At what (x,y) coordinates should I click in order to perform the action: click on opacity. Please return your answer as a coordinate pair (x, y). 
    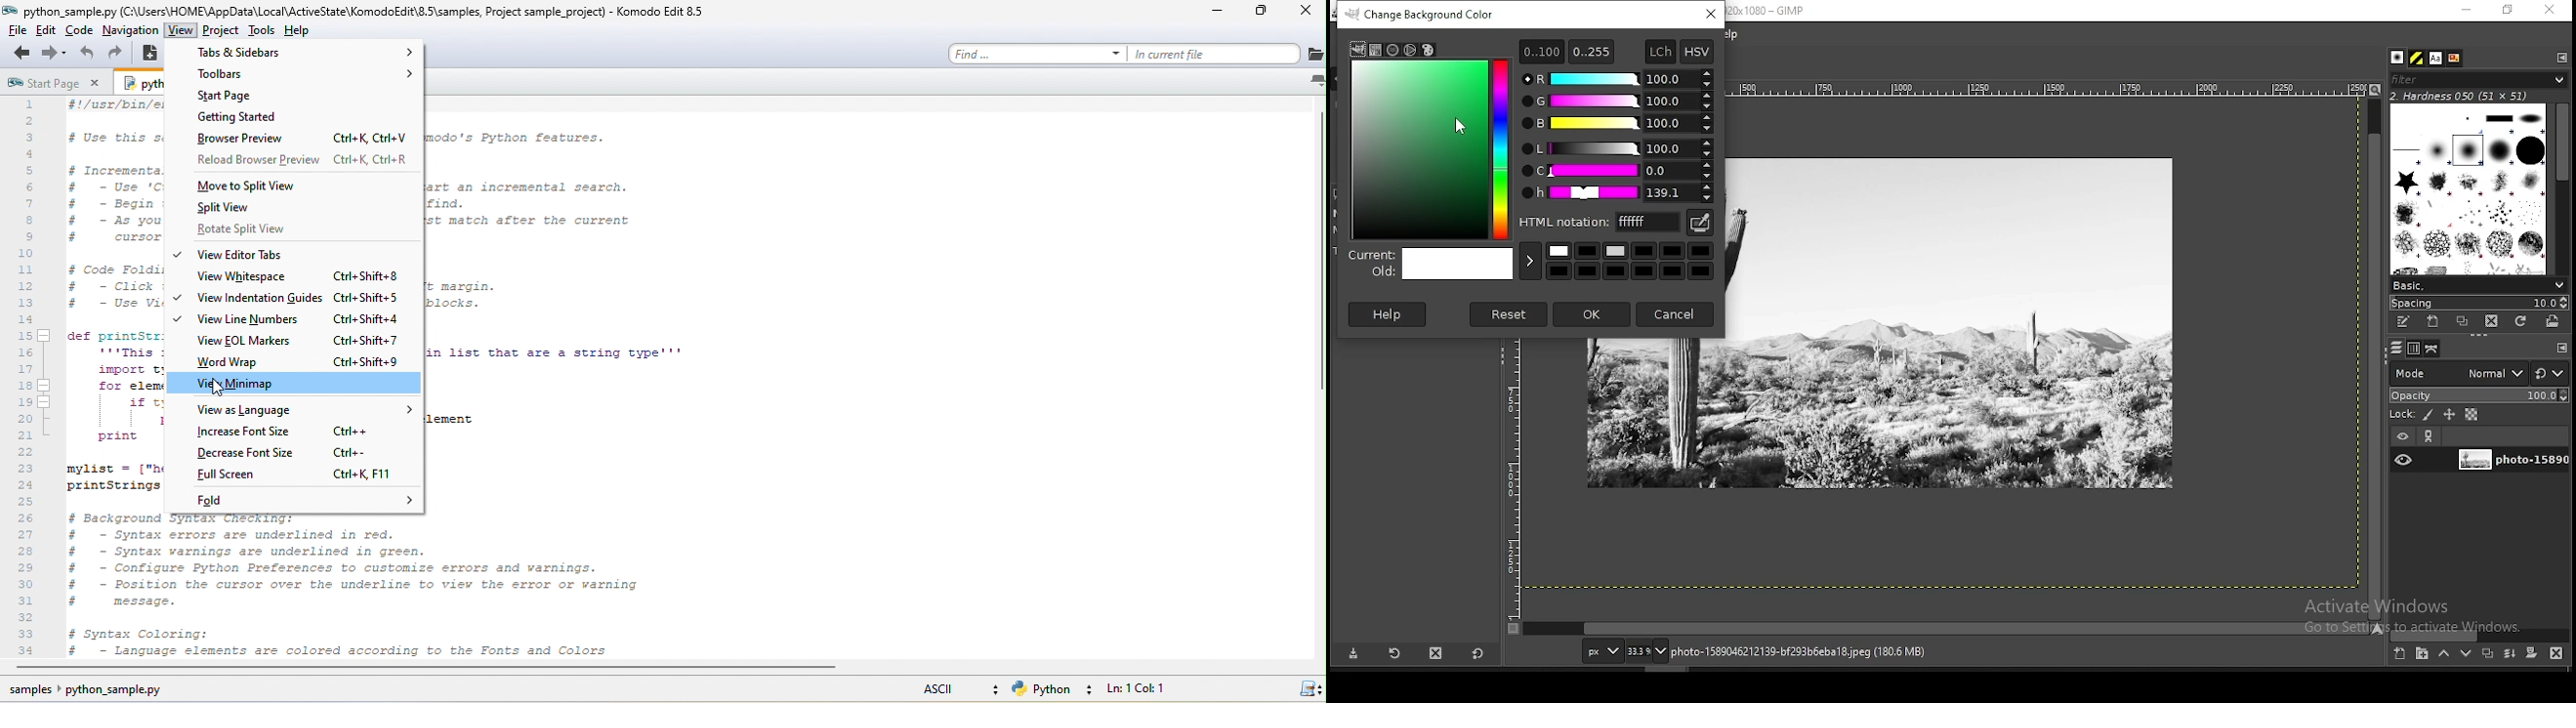
    Looking at the image, I should click on (2477, 393).